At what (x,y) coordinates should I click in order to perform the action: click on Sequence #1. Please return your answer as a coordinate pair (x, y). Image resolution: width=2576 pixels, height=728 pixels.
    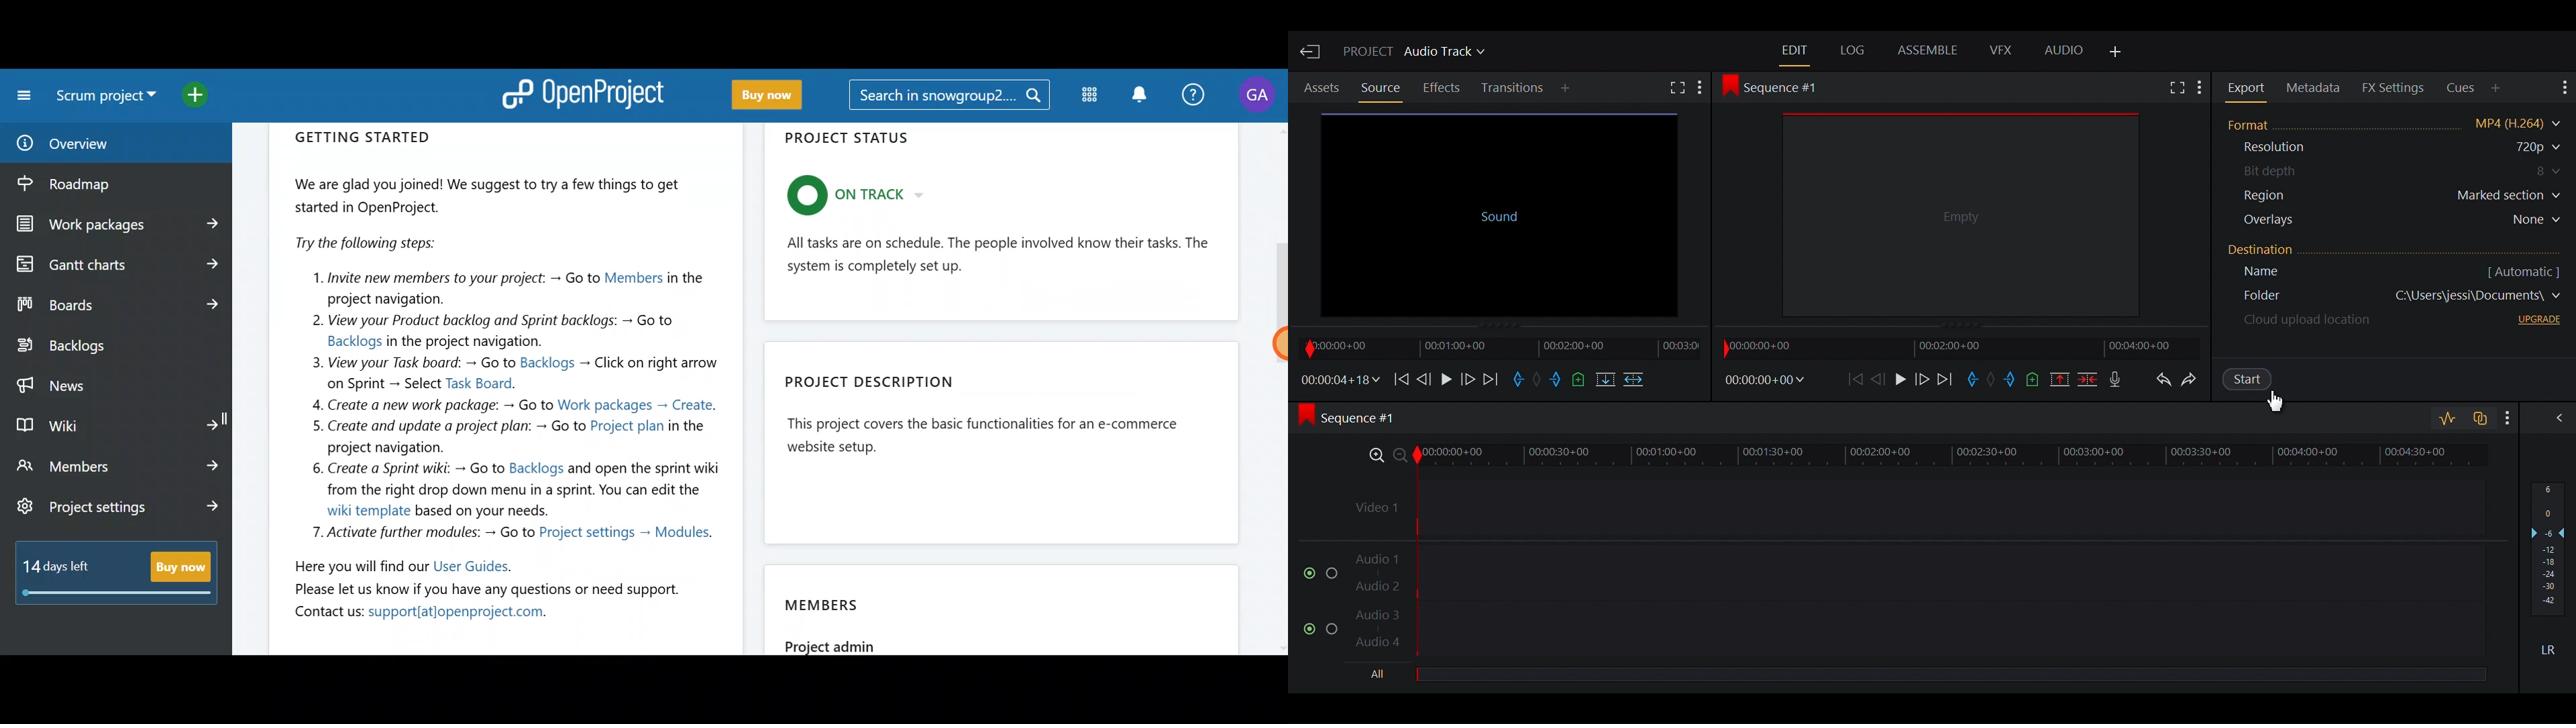
    Looking at the image, I should click on (1356, 419).